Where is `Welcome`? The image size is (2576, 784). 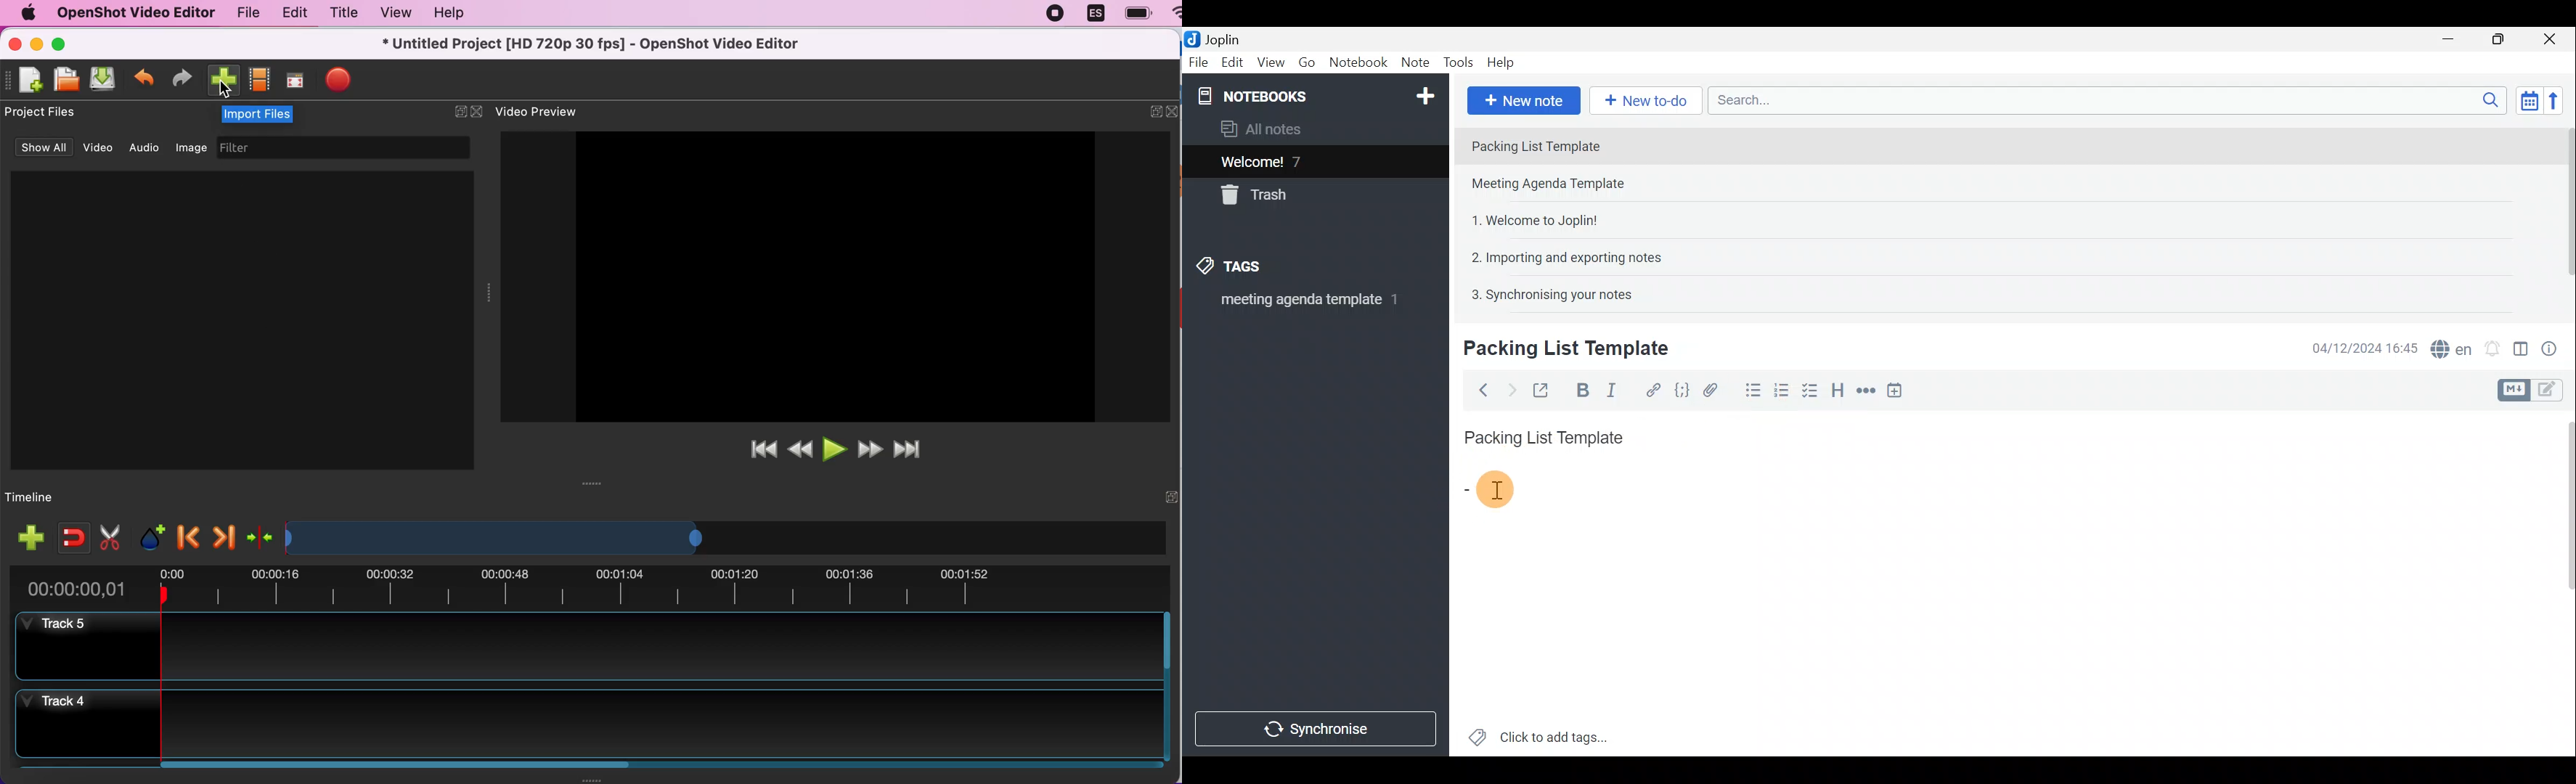
Welcome is located at coordinates (1293, 161).